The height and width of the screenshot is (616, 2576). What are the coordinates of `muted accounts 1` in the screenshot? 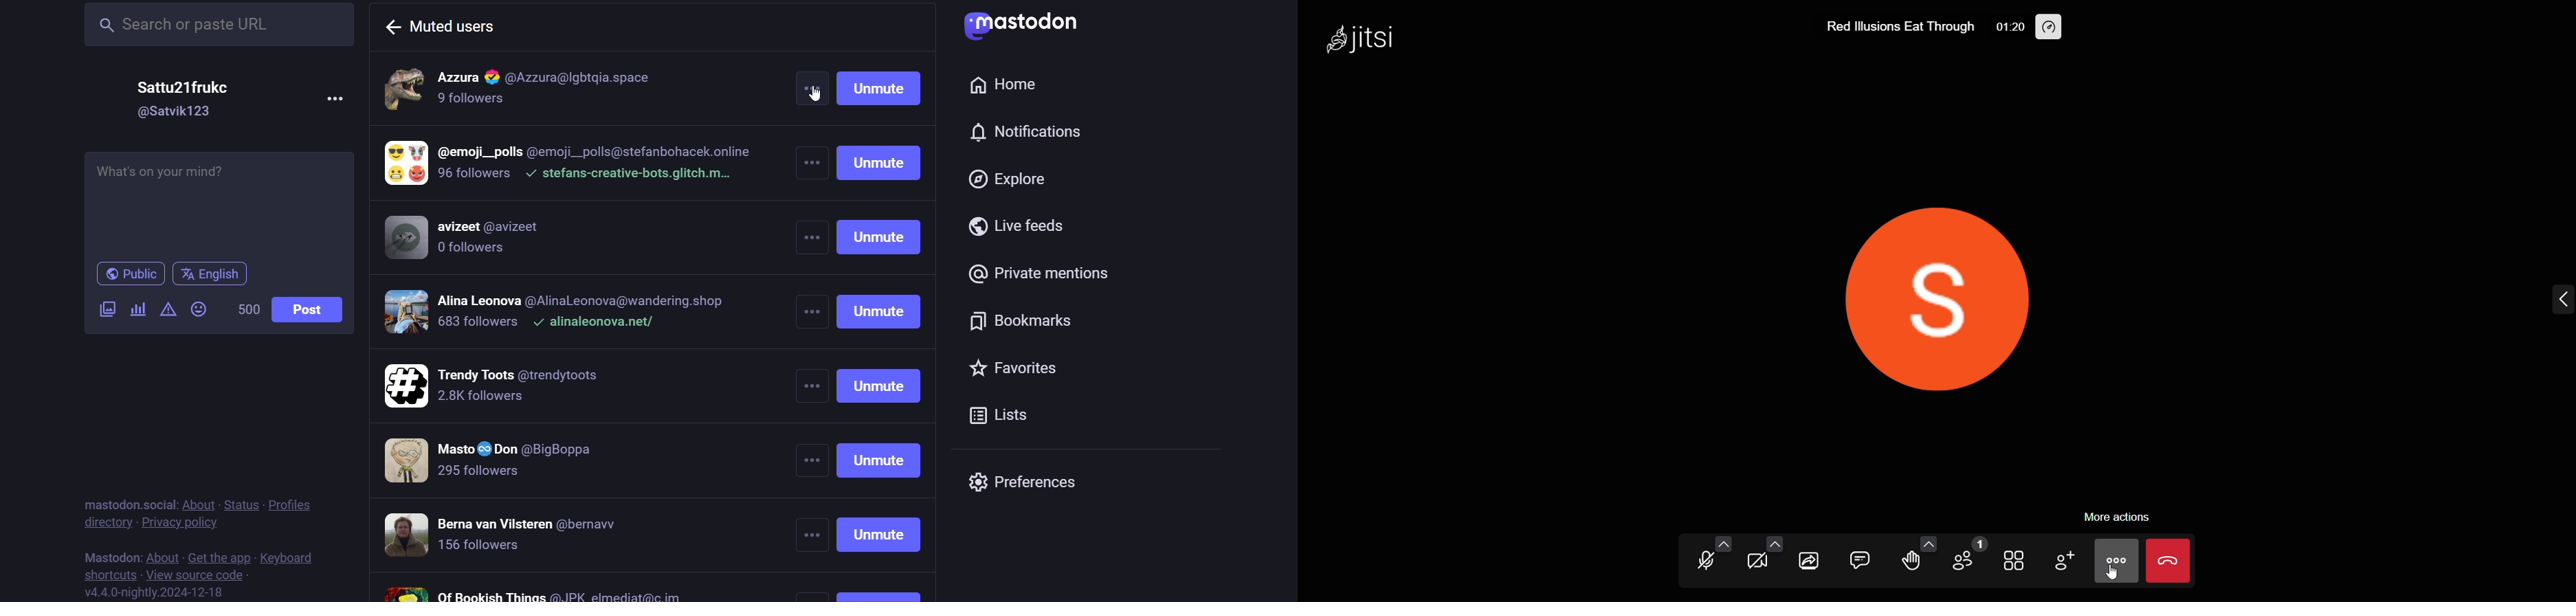 It's located at (579, 88).